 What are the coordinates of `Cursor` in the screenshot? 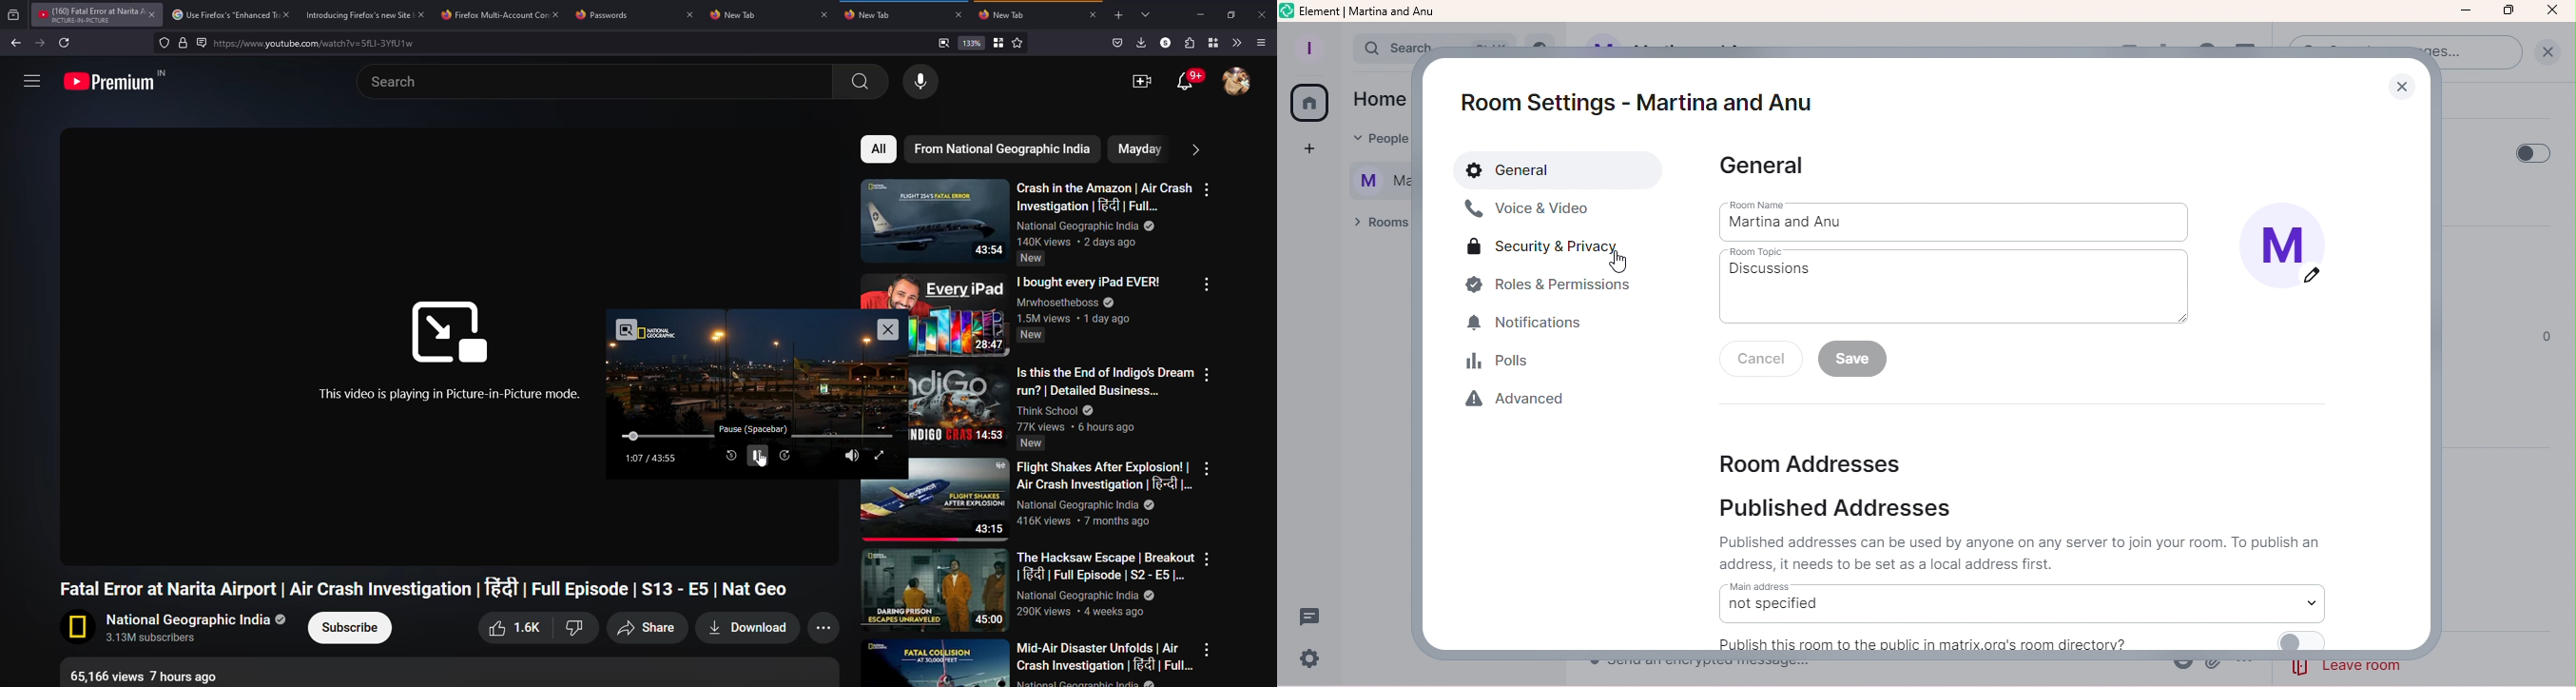 It's located at (763, 463).